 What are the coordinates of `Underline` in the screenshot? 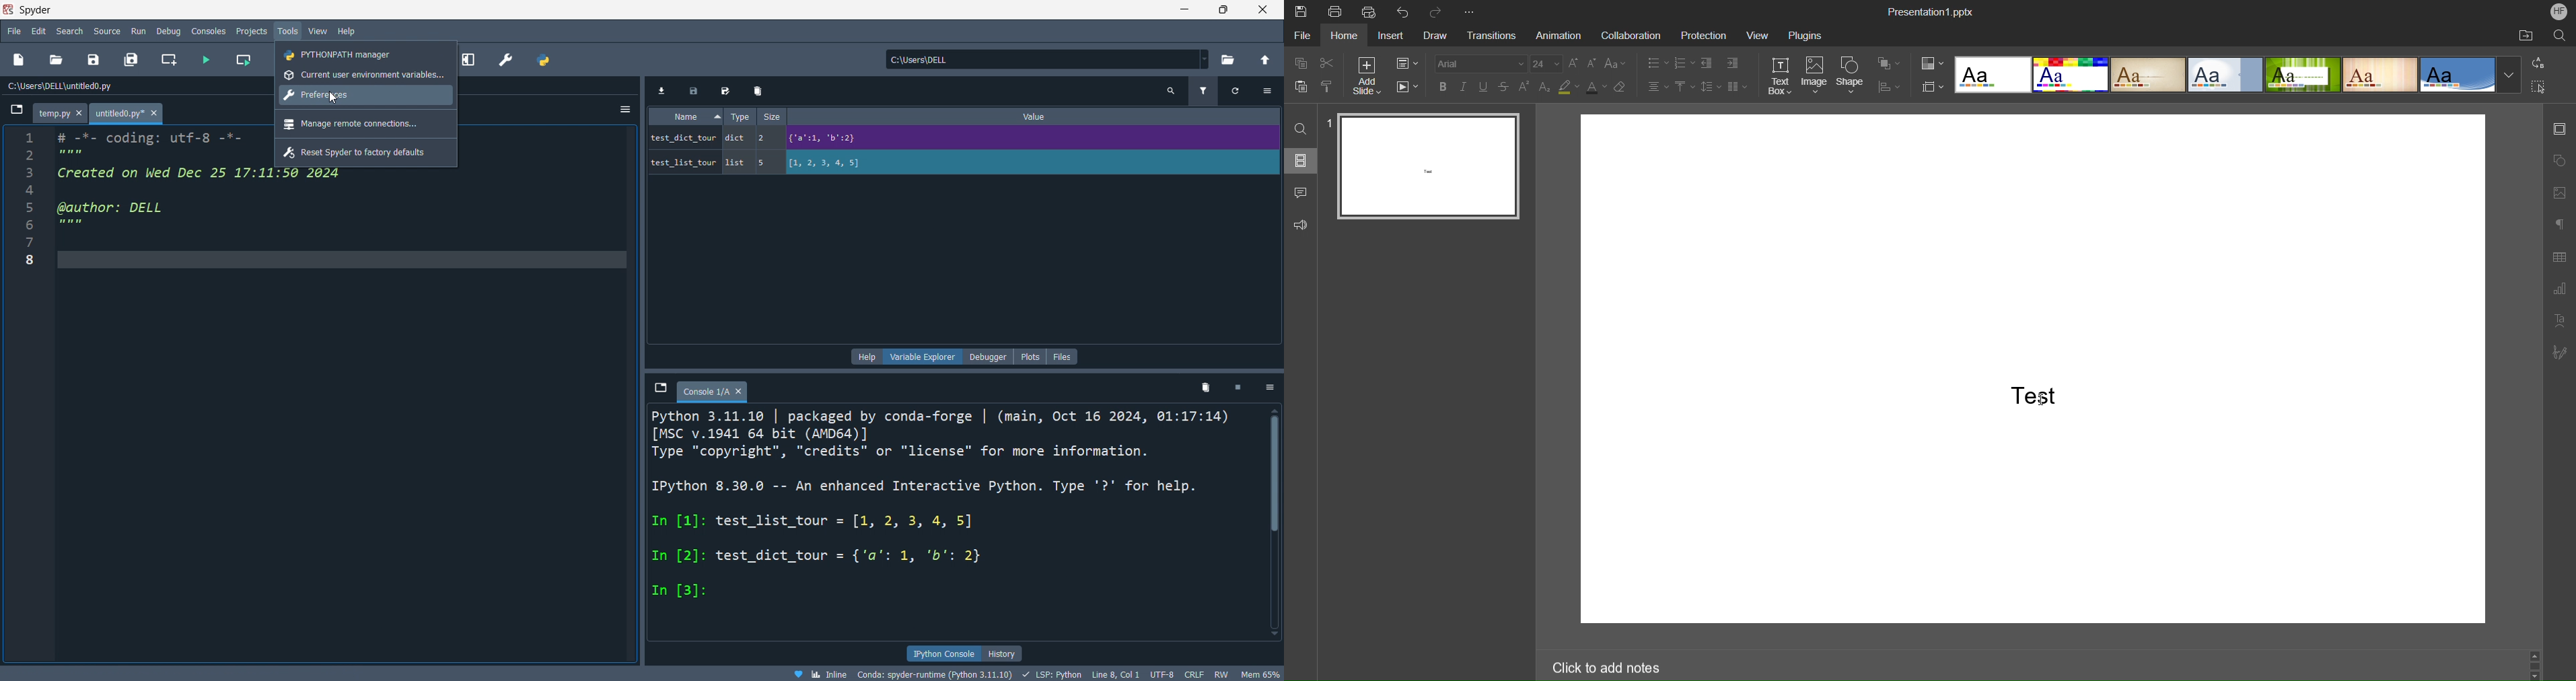 It's located at (1484, 87).